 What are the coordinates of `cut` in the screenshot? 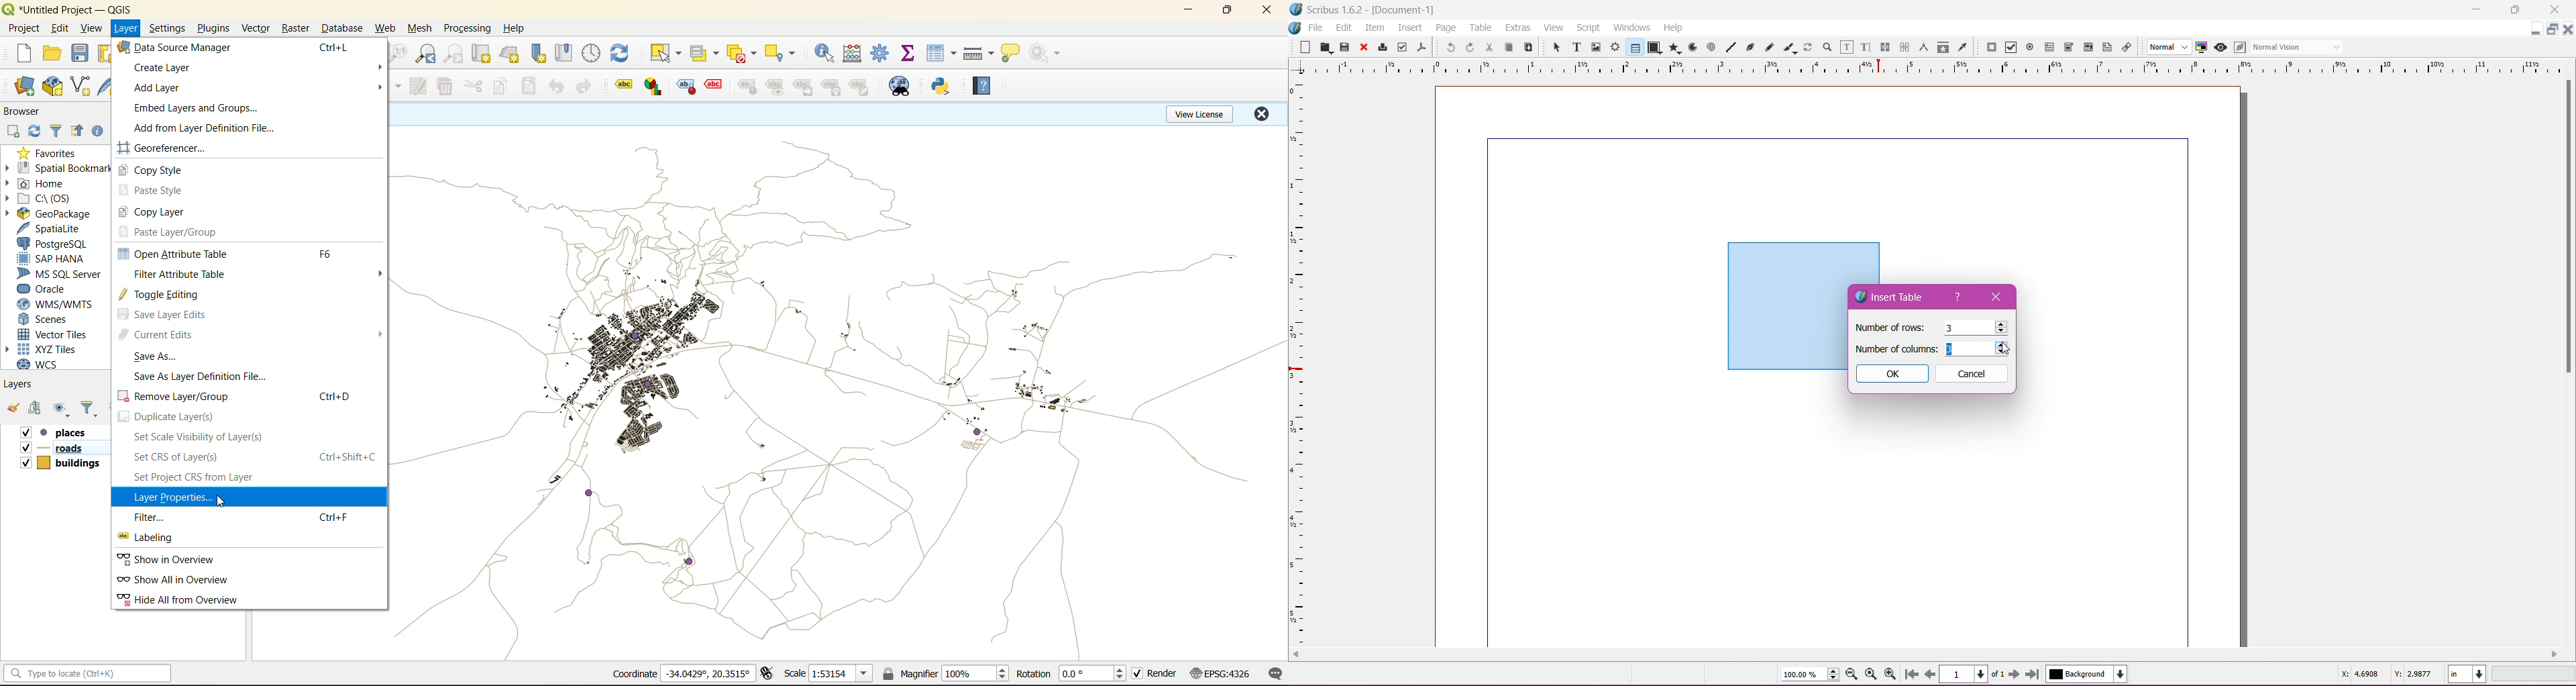 It's located at (476, 87).